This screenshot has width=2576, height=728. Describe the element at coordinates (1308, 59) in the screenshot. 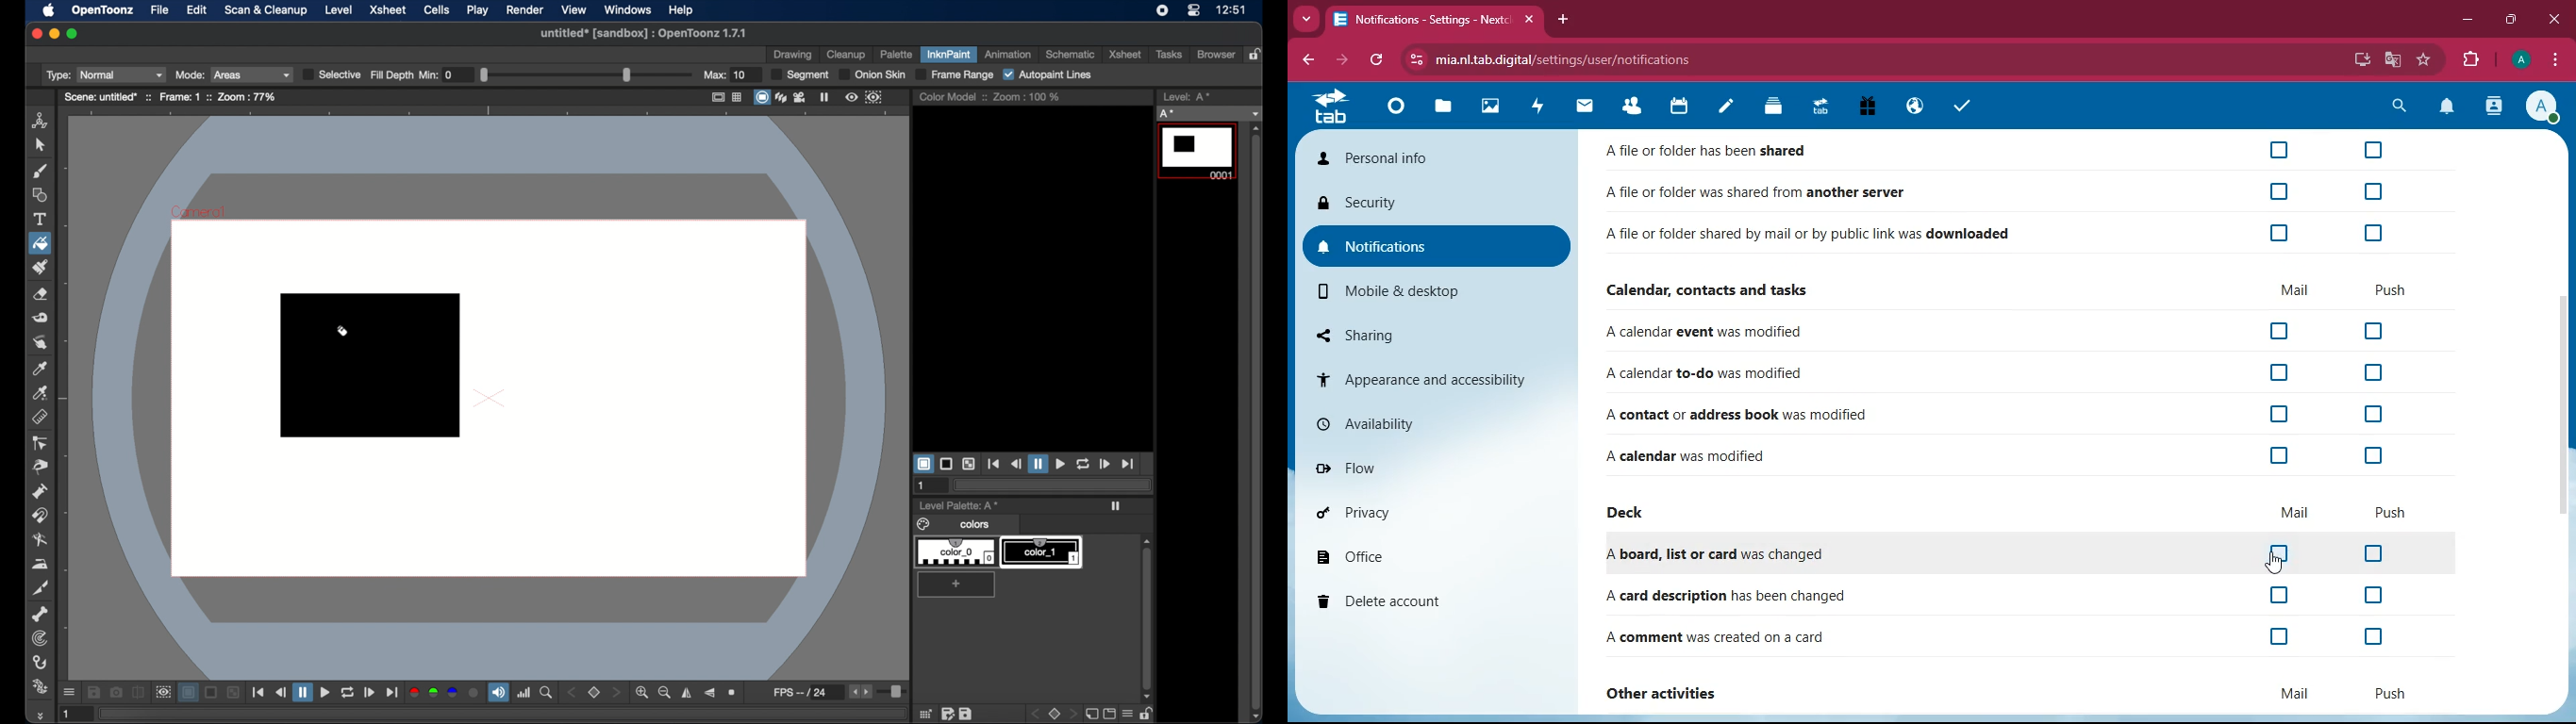

I see `back` at that location.